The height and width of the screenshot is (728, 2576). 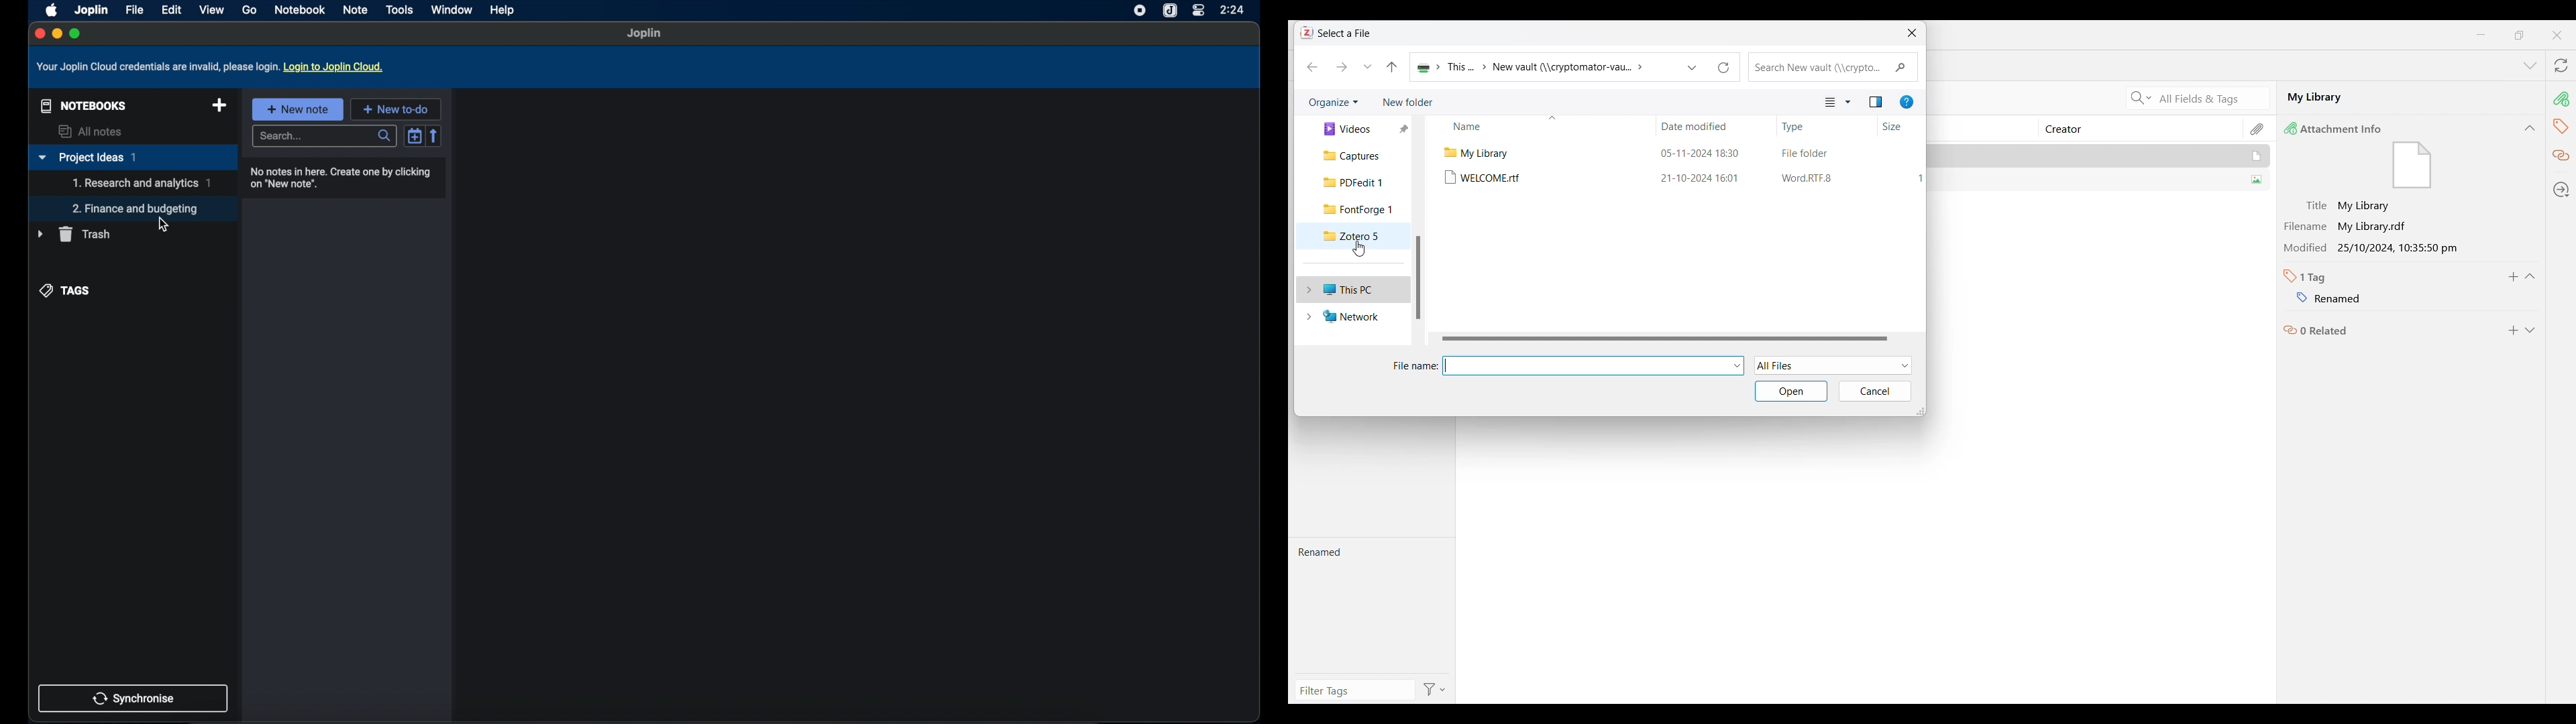 I want to click on File formats, so click(x=1833, y=365).